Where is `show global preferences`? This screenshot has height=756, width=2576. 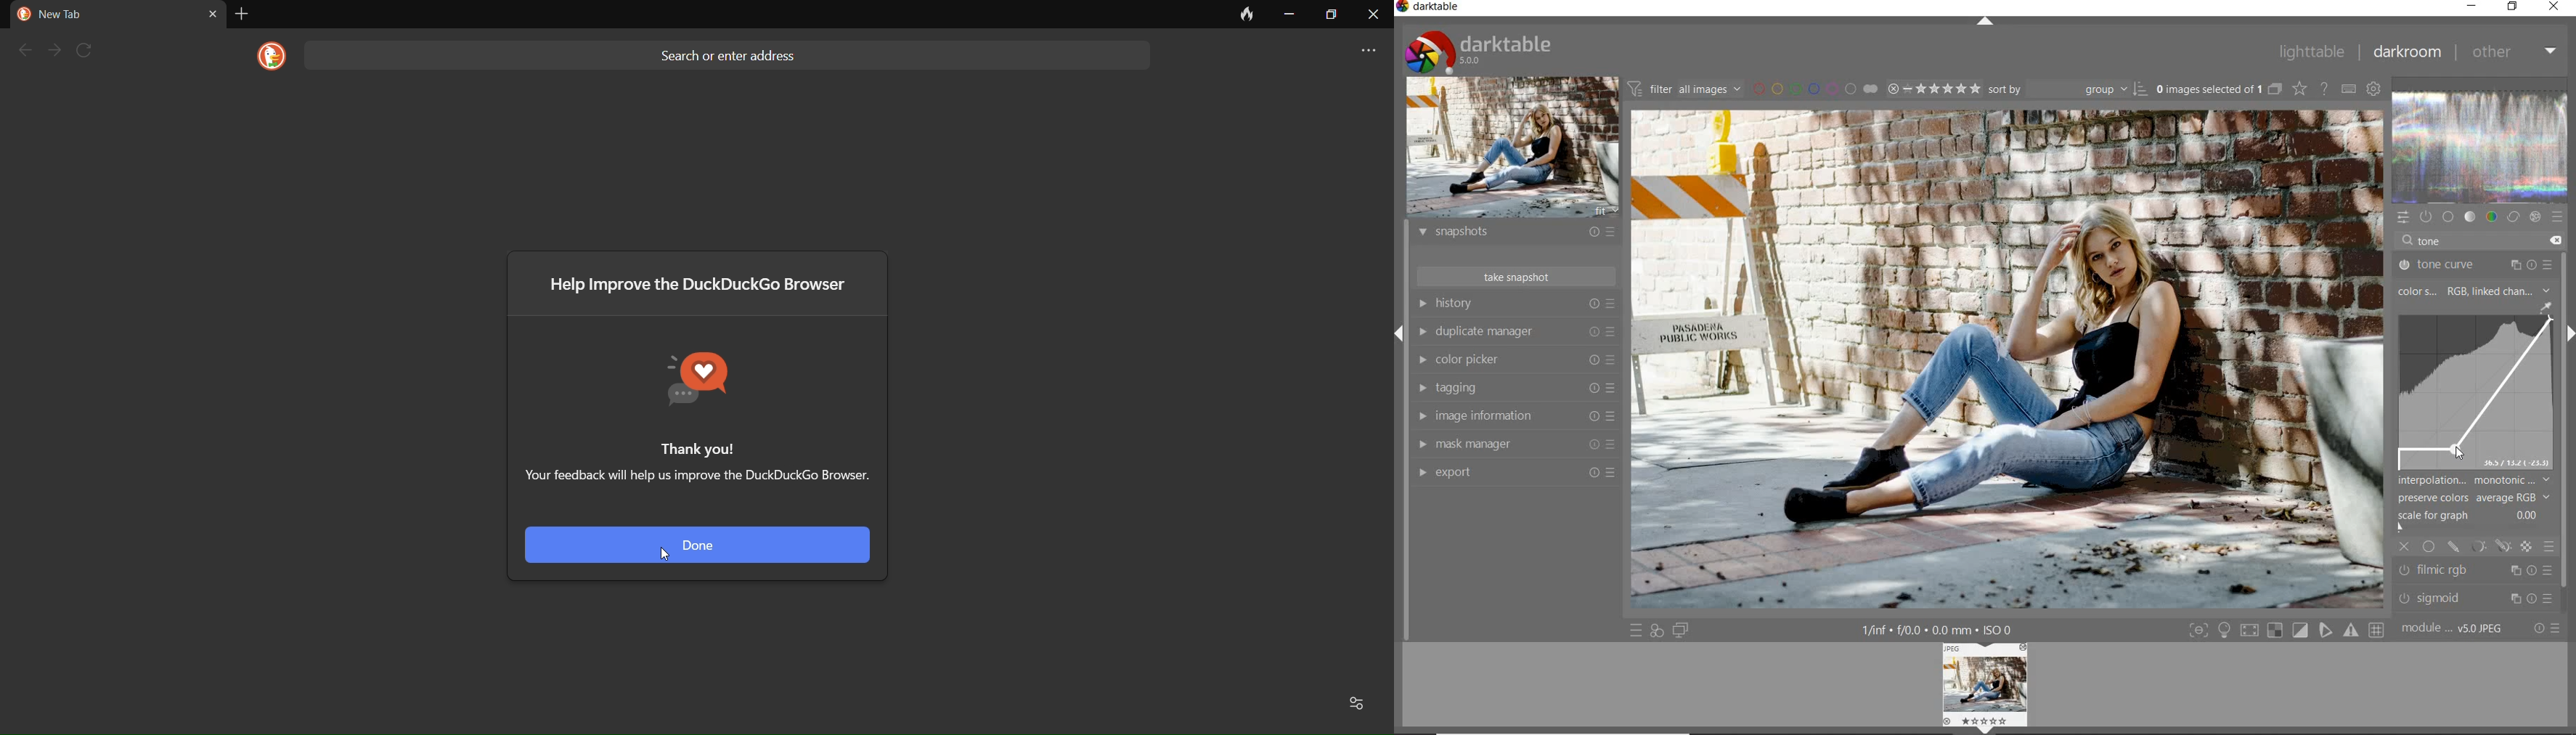 show global preferences is located at coordinates (2375, 89).